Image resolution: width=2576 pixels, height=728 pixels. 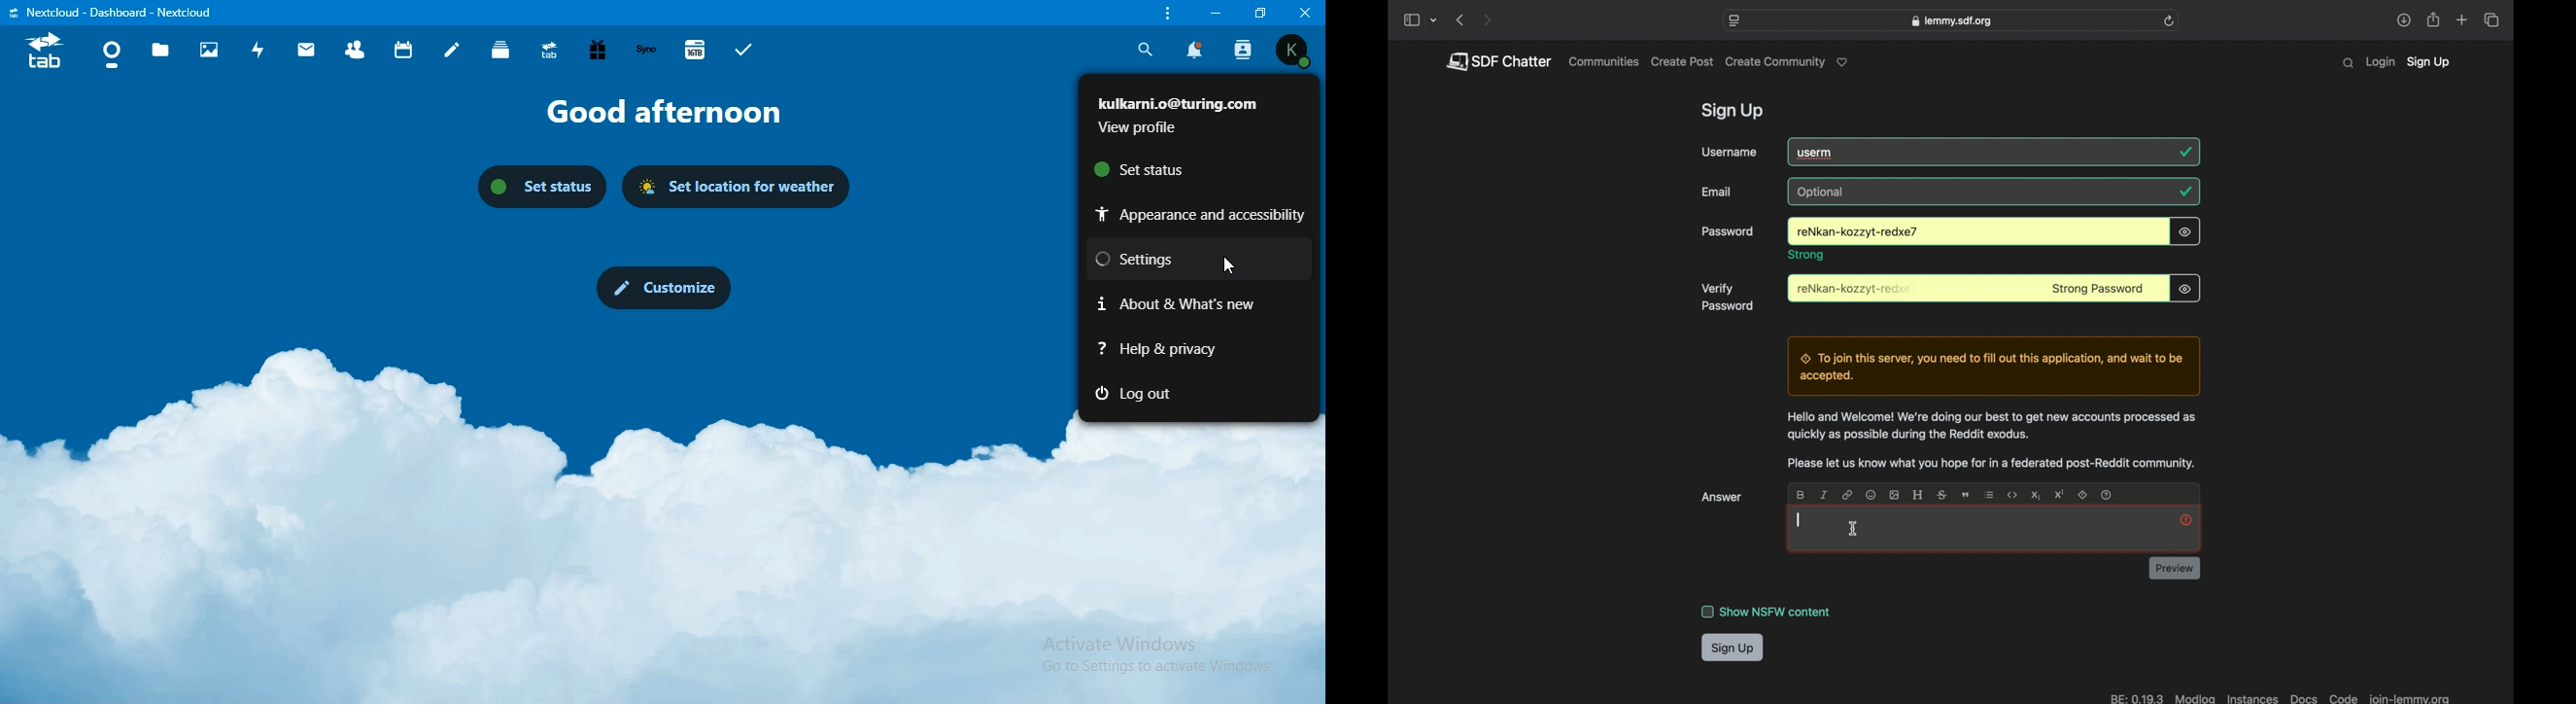 I want to click on about & whats new, so click(x=1182, y=303).